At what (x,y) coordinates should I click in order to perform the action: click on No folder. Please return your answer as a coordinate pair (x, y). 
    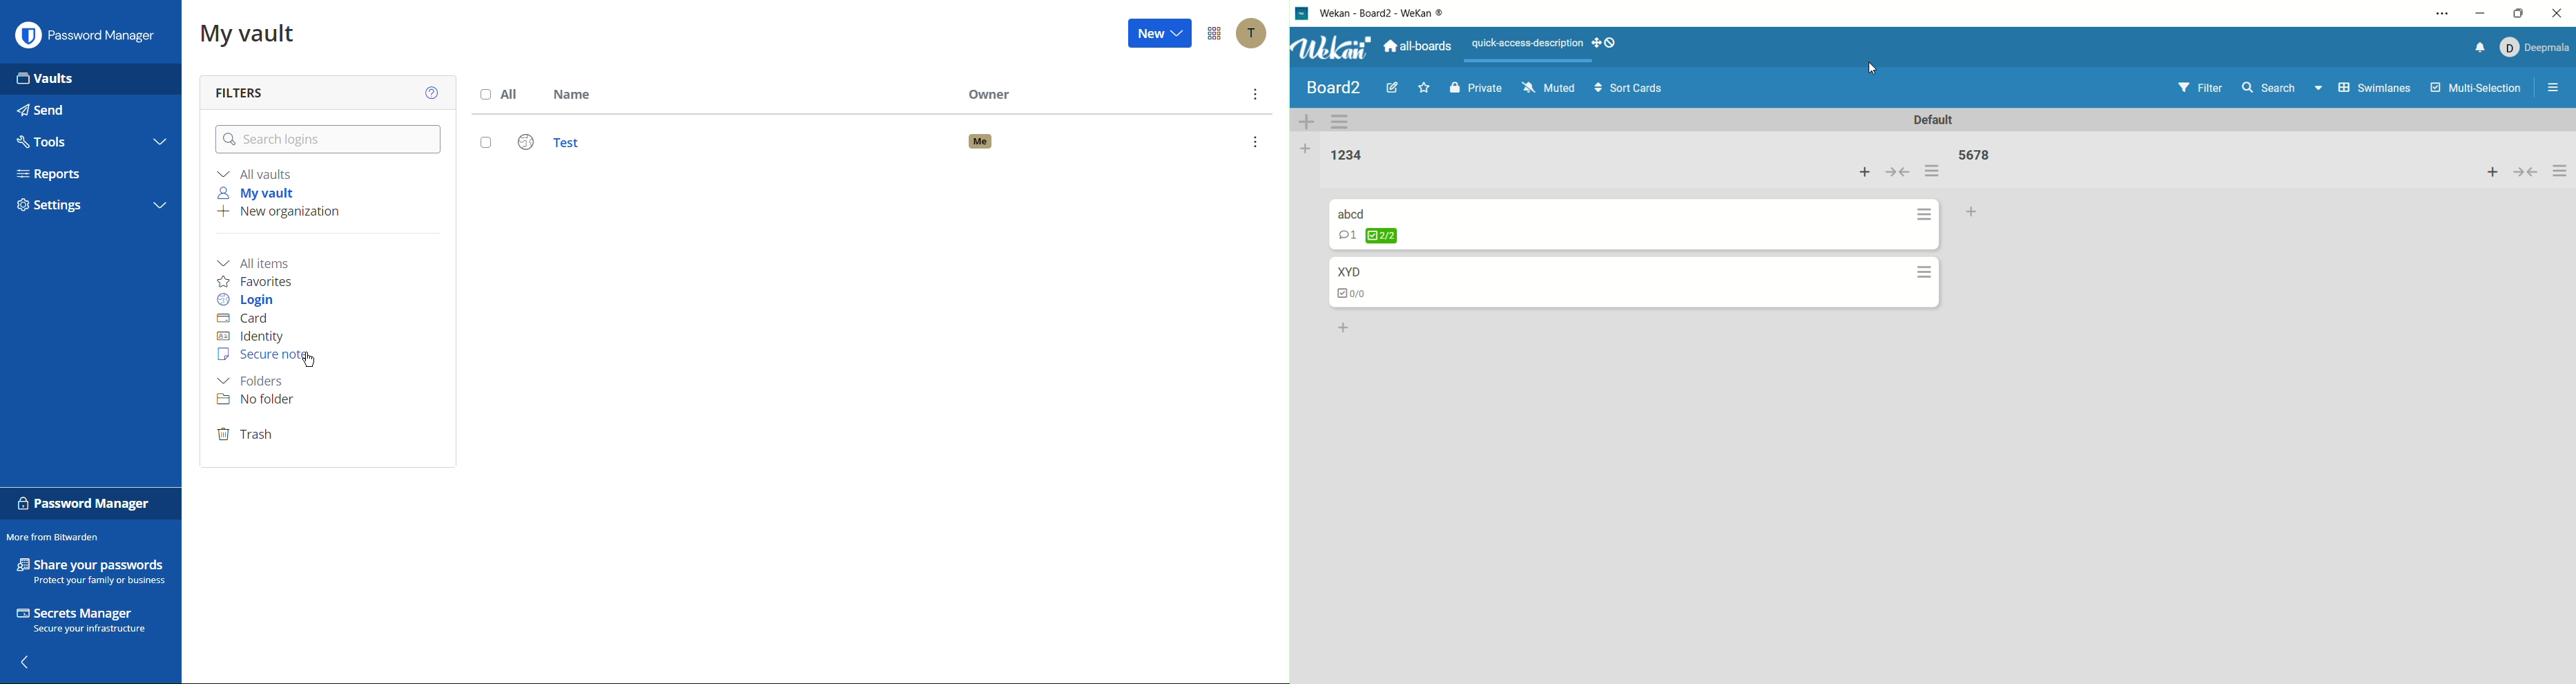
    Looking at the image, I should click on (254, 401).